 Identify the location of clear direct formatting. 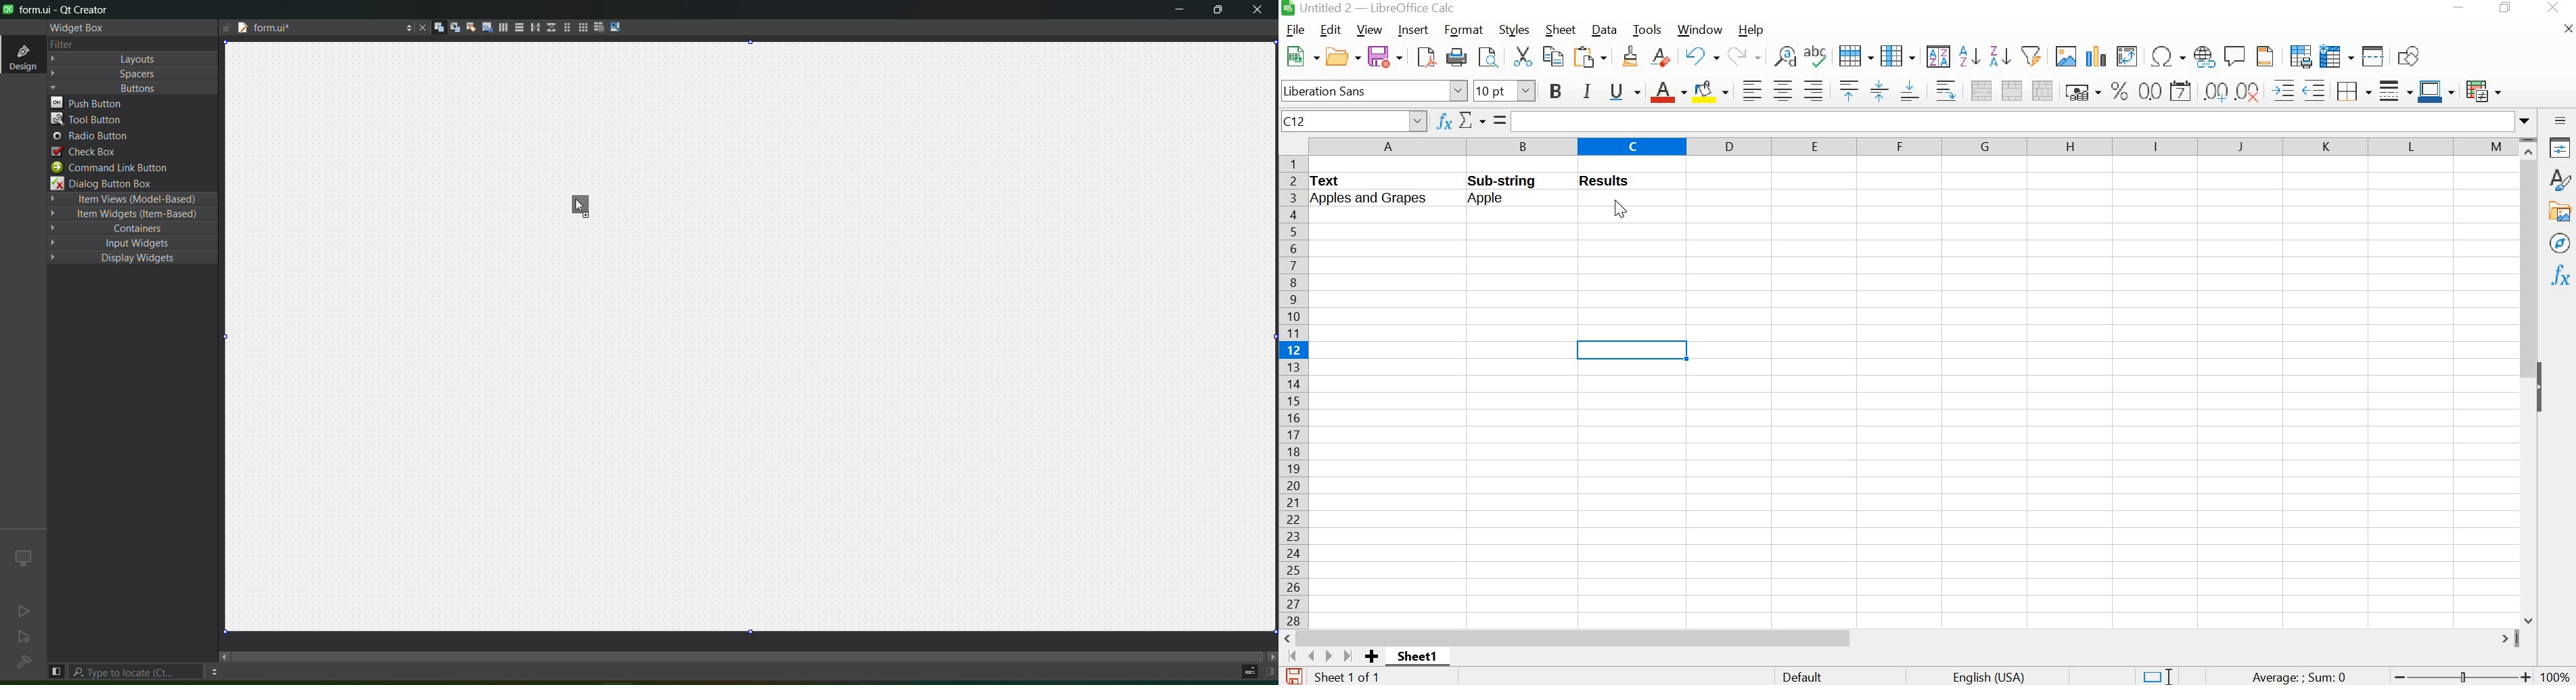
(1660, 57).